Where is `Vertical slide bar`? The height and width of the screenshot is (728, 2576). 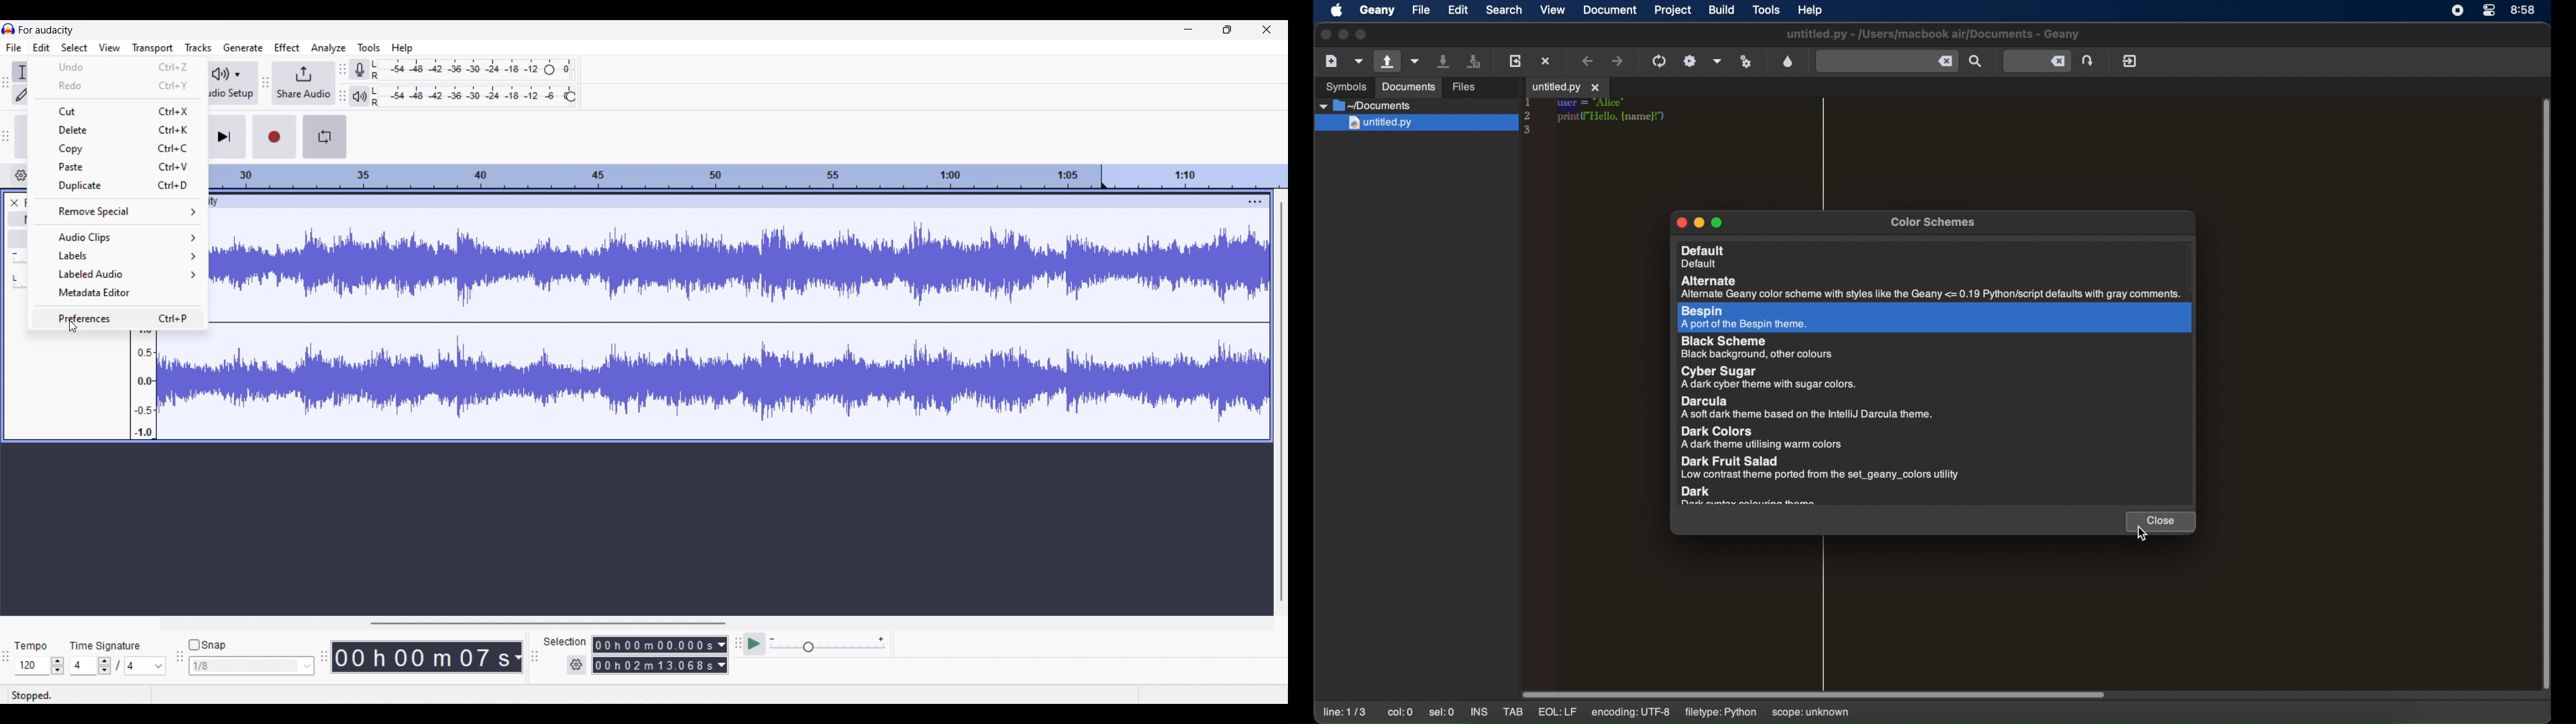
Vertical slide bar is located at coordinates (1282, 402).